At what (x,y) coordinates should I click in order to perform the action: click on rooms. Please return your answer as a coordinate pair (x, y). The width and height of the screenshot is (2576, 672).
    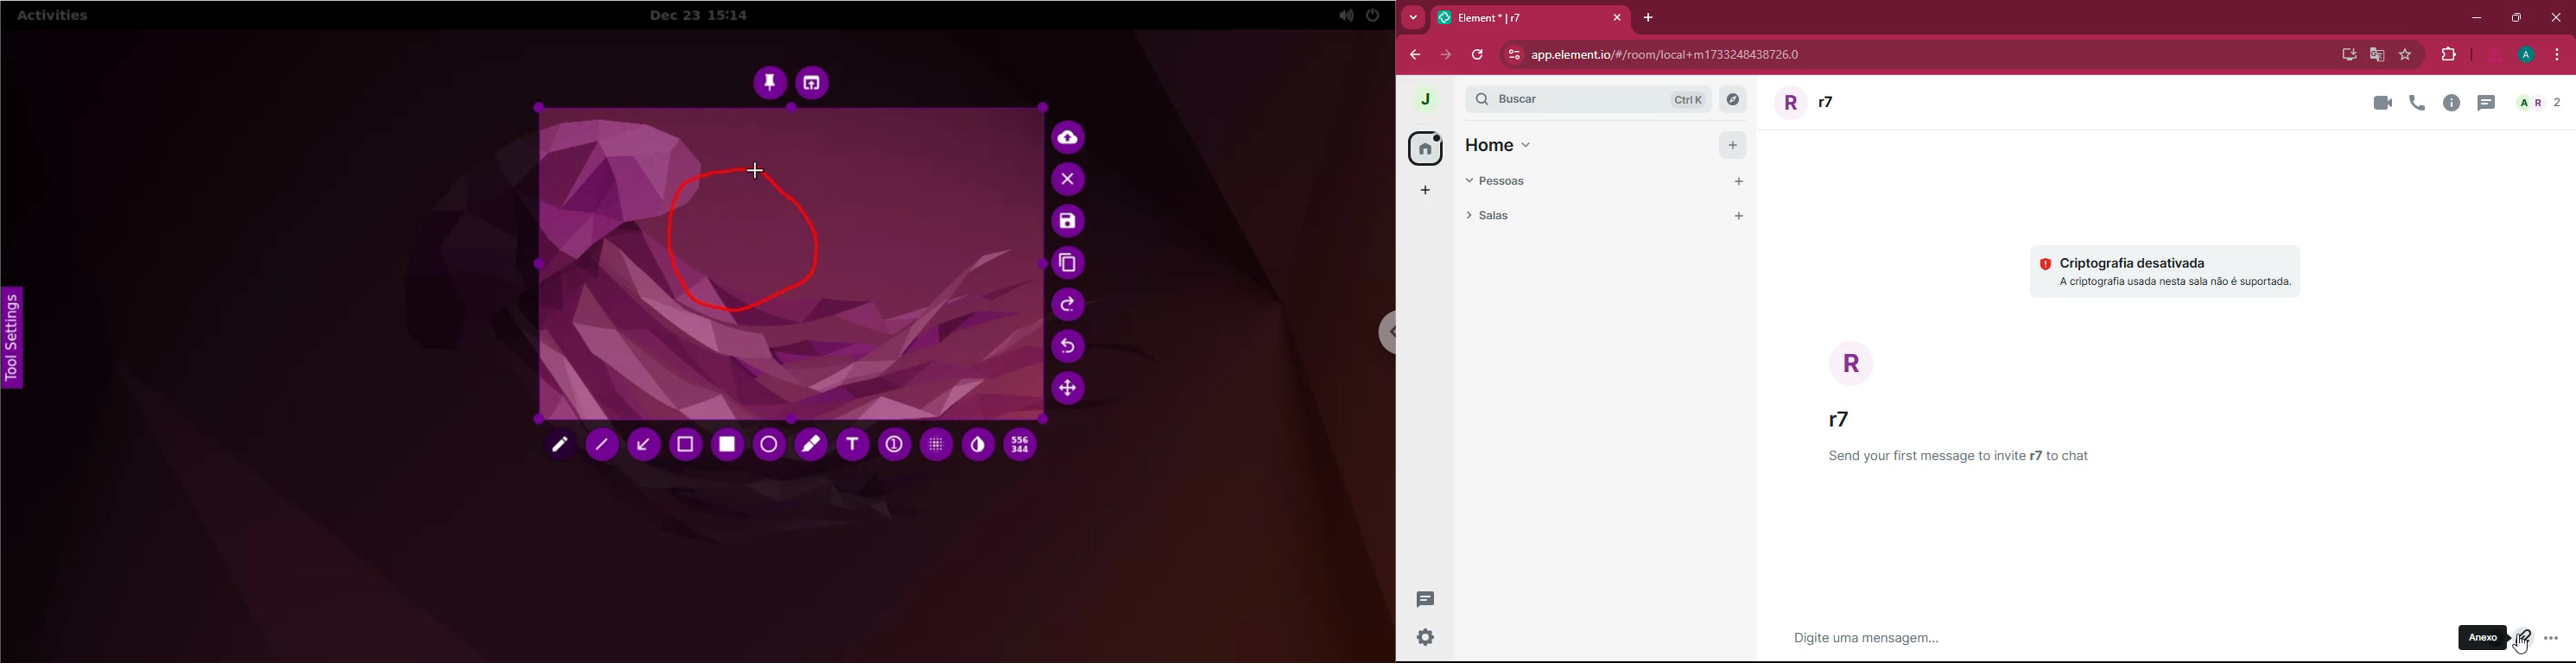
    Looking at the image, I should click on (1582, 214).